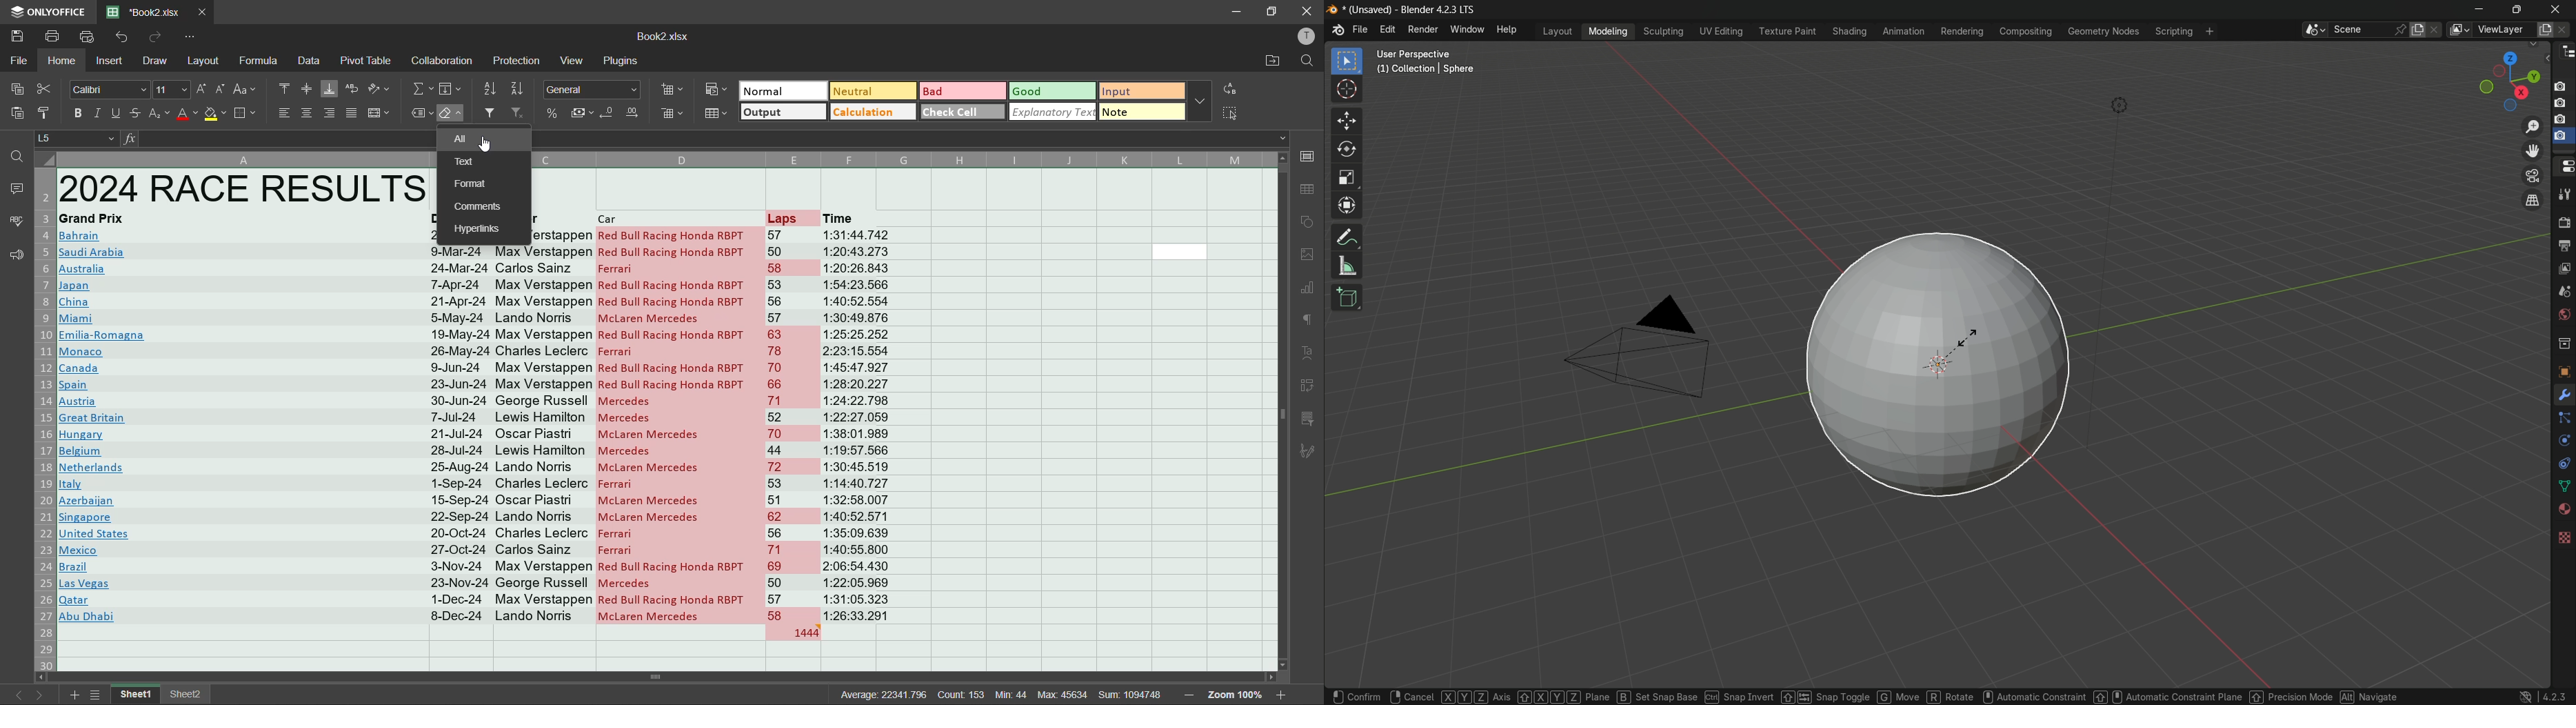 The image size is (2576, 728). Describe the element at coordinates (284, 90) in the screenshot. I see `align top` at that location.